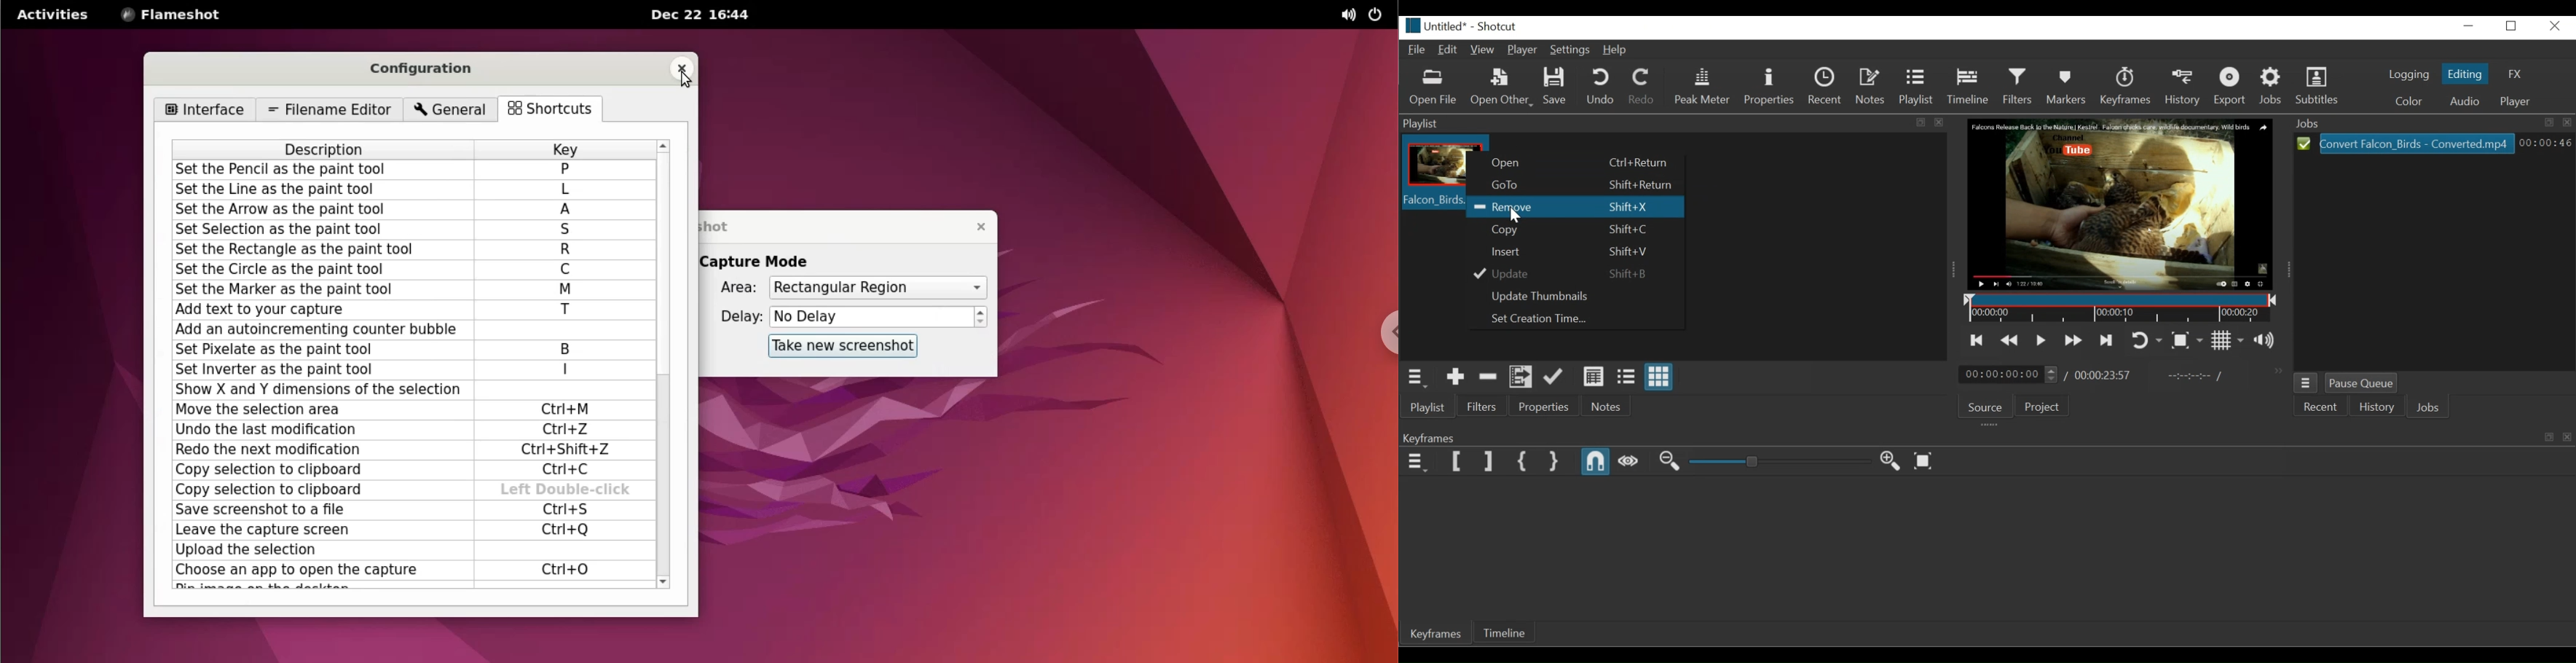 The height and width of the screenshot is (672, 2576). What do you see at coordinates (1573, 229) in the screenshot?
I see `Copy Shift+C` at bounding box center [1573, 229].